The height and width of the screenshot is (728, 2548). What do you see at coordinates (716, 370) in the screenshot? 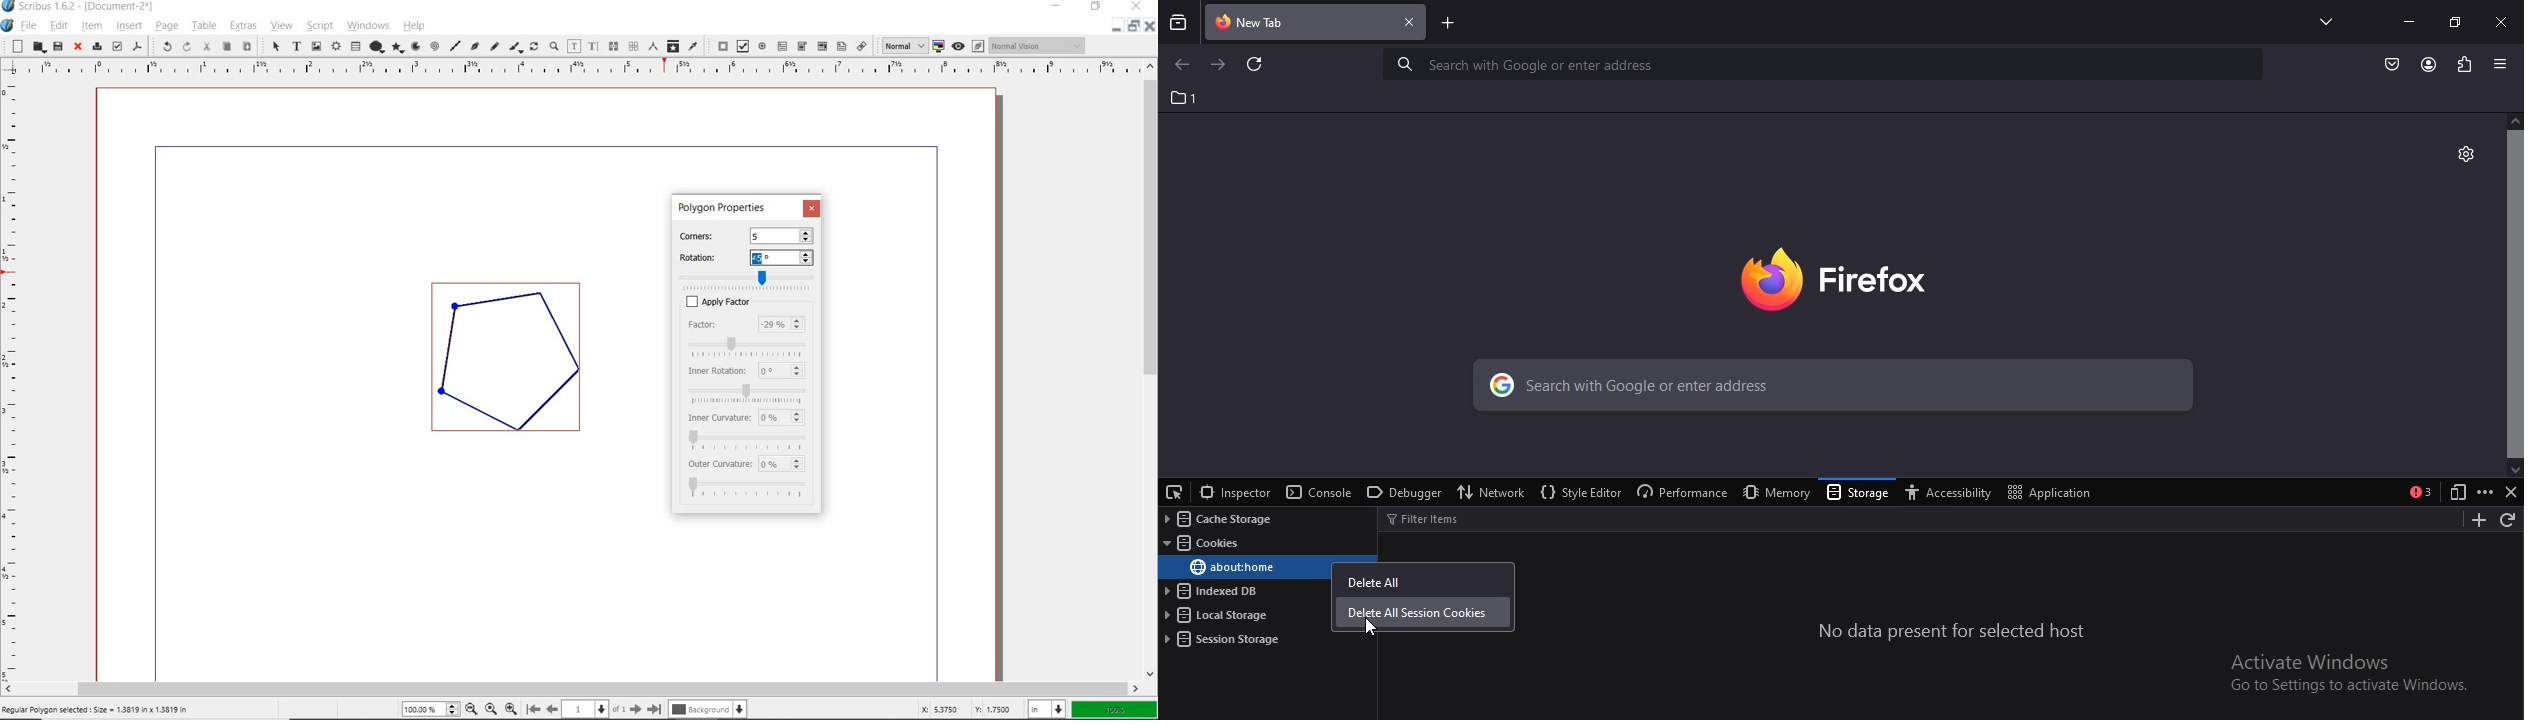
I see `INNER ROTATION` at bounding box center [716, 370].